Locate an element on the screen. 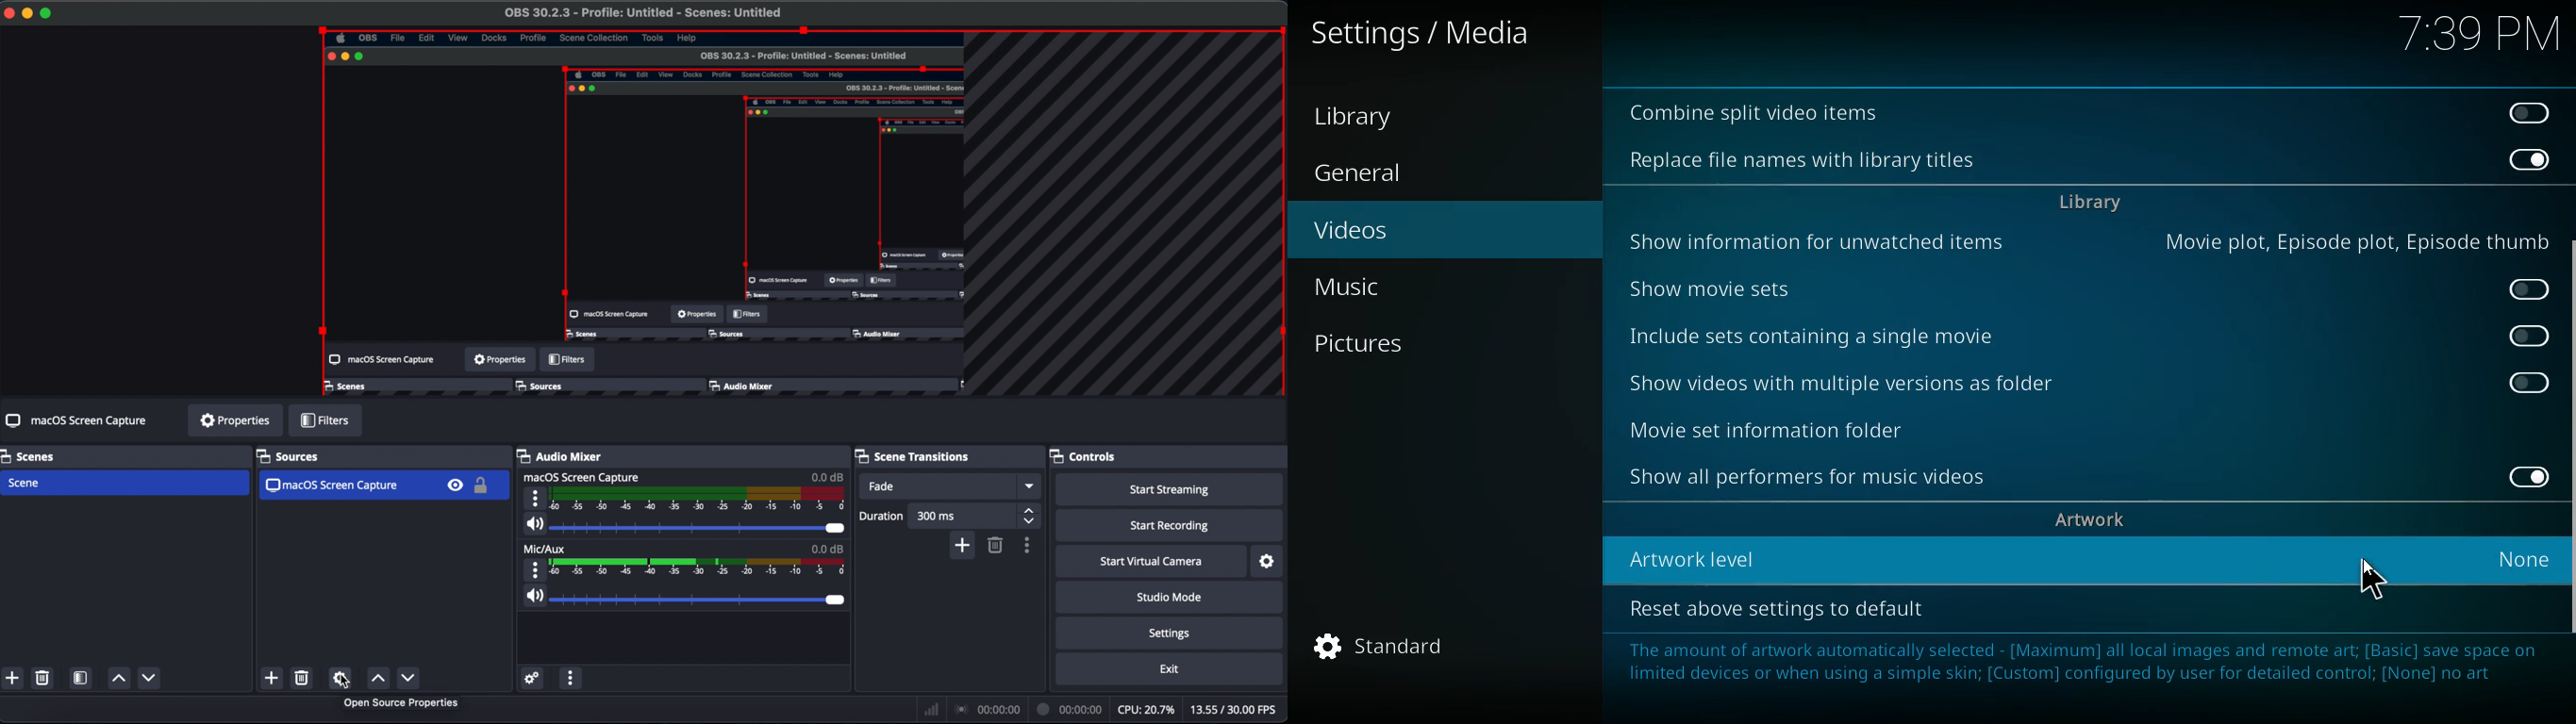 The height and width of the screenshot is (728, 2576). Replace file names with library titles is located at coordinates (1803, 161).